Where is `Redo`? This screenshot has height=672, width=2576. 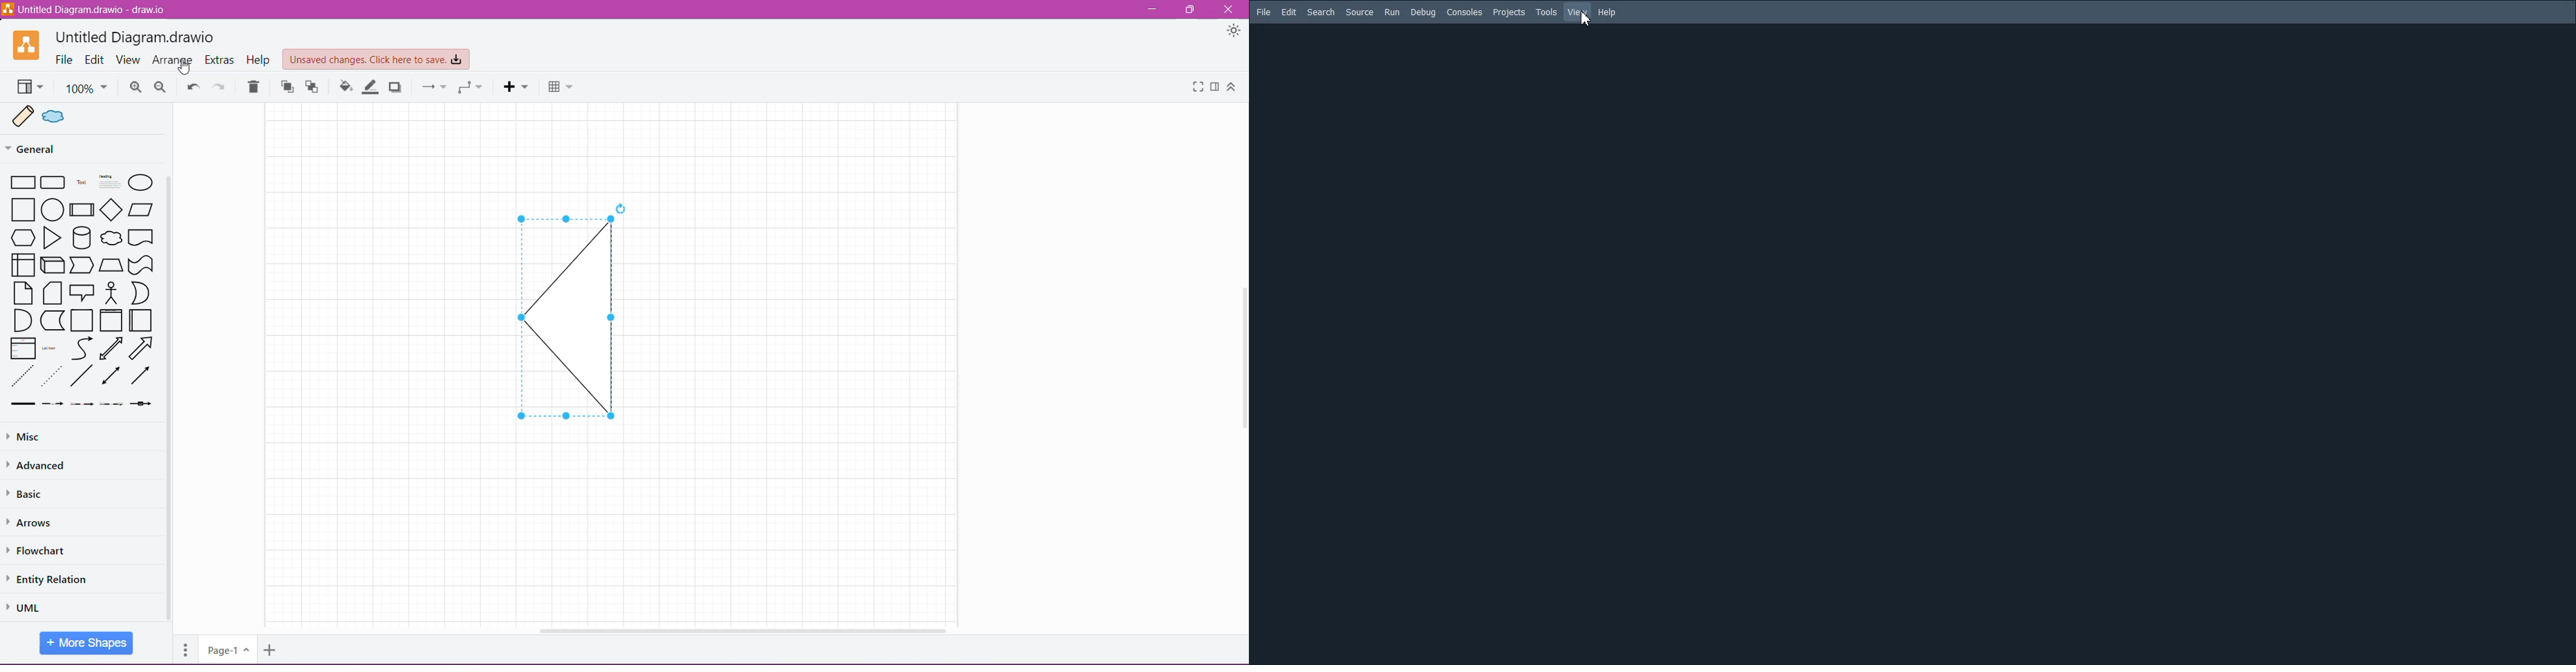 Redo is located at coordinates (221, 86).